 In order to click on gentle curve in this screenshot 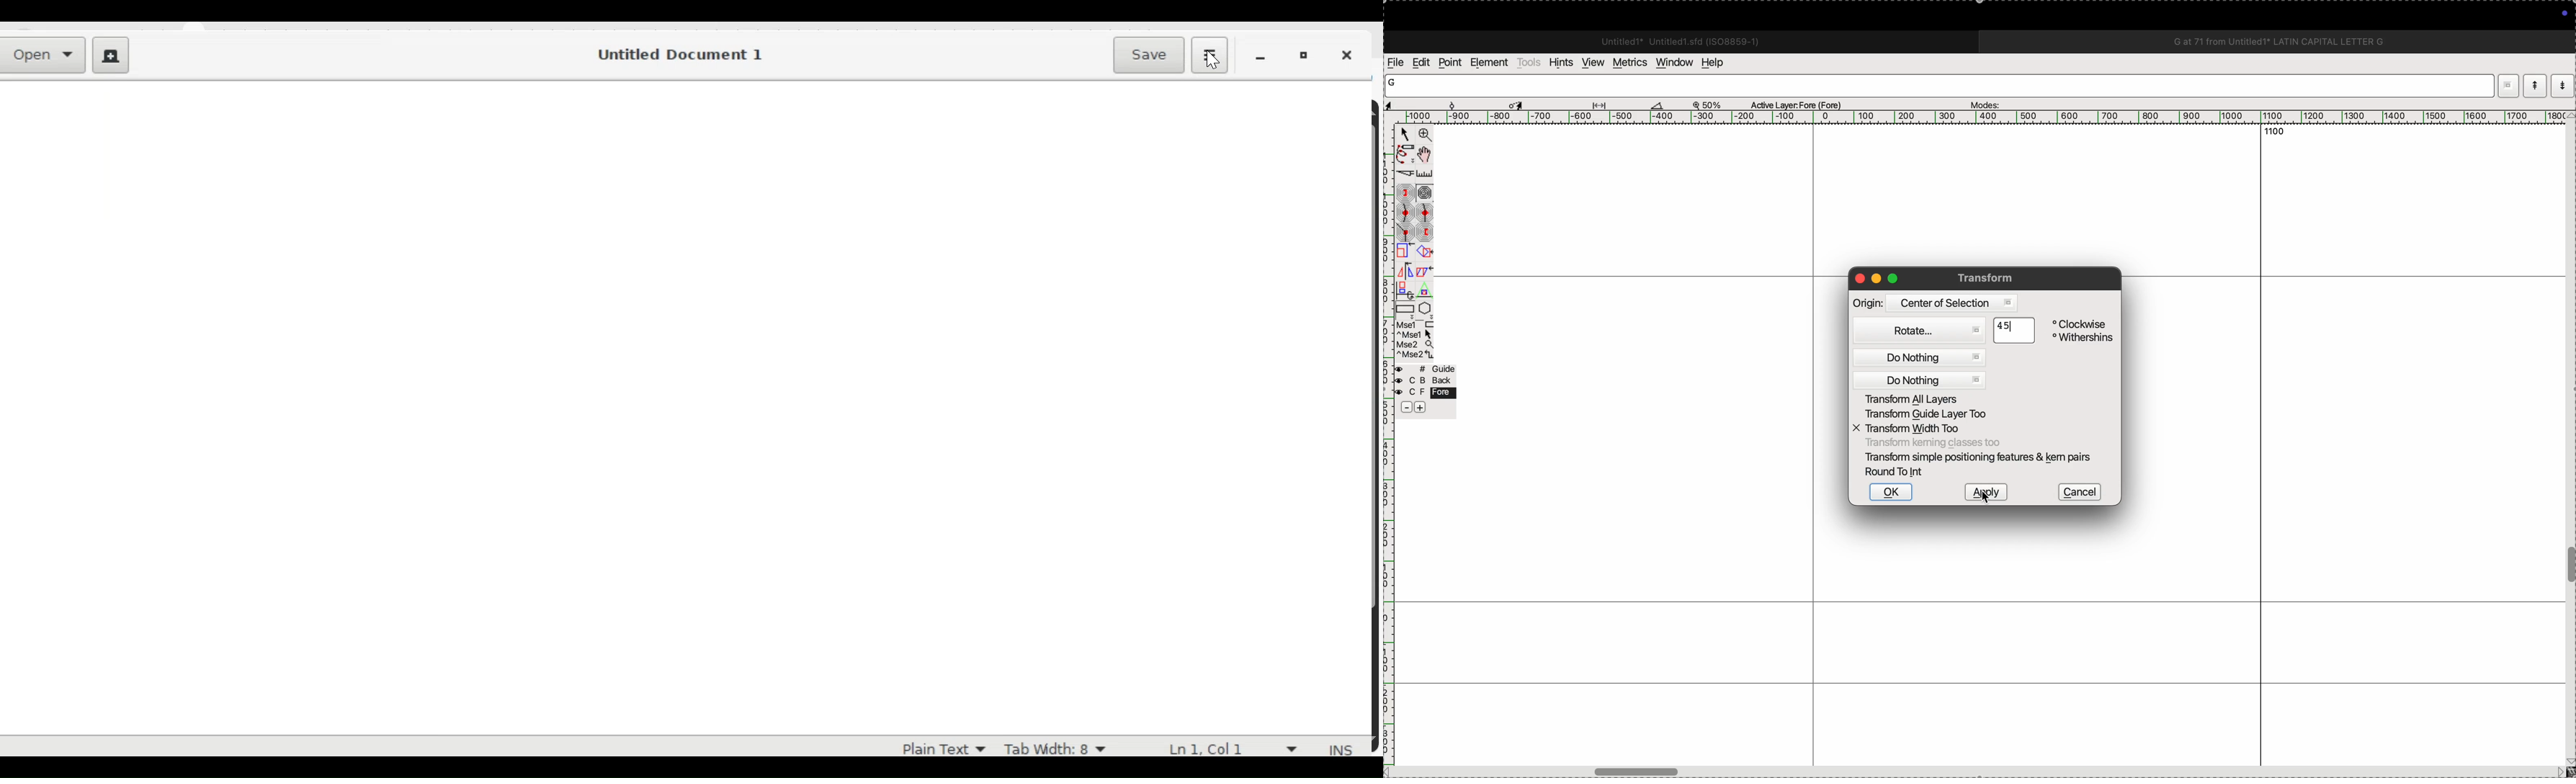, I will do `click(1405, 213)`.